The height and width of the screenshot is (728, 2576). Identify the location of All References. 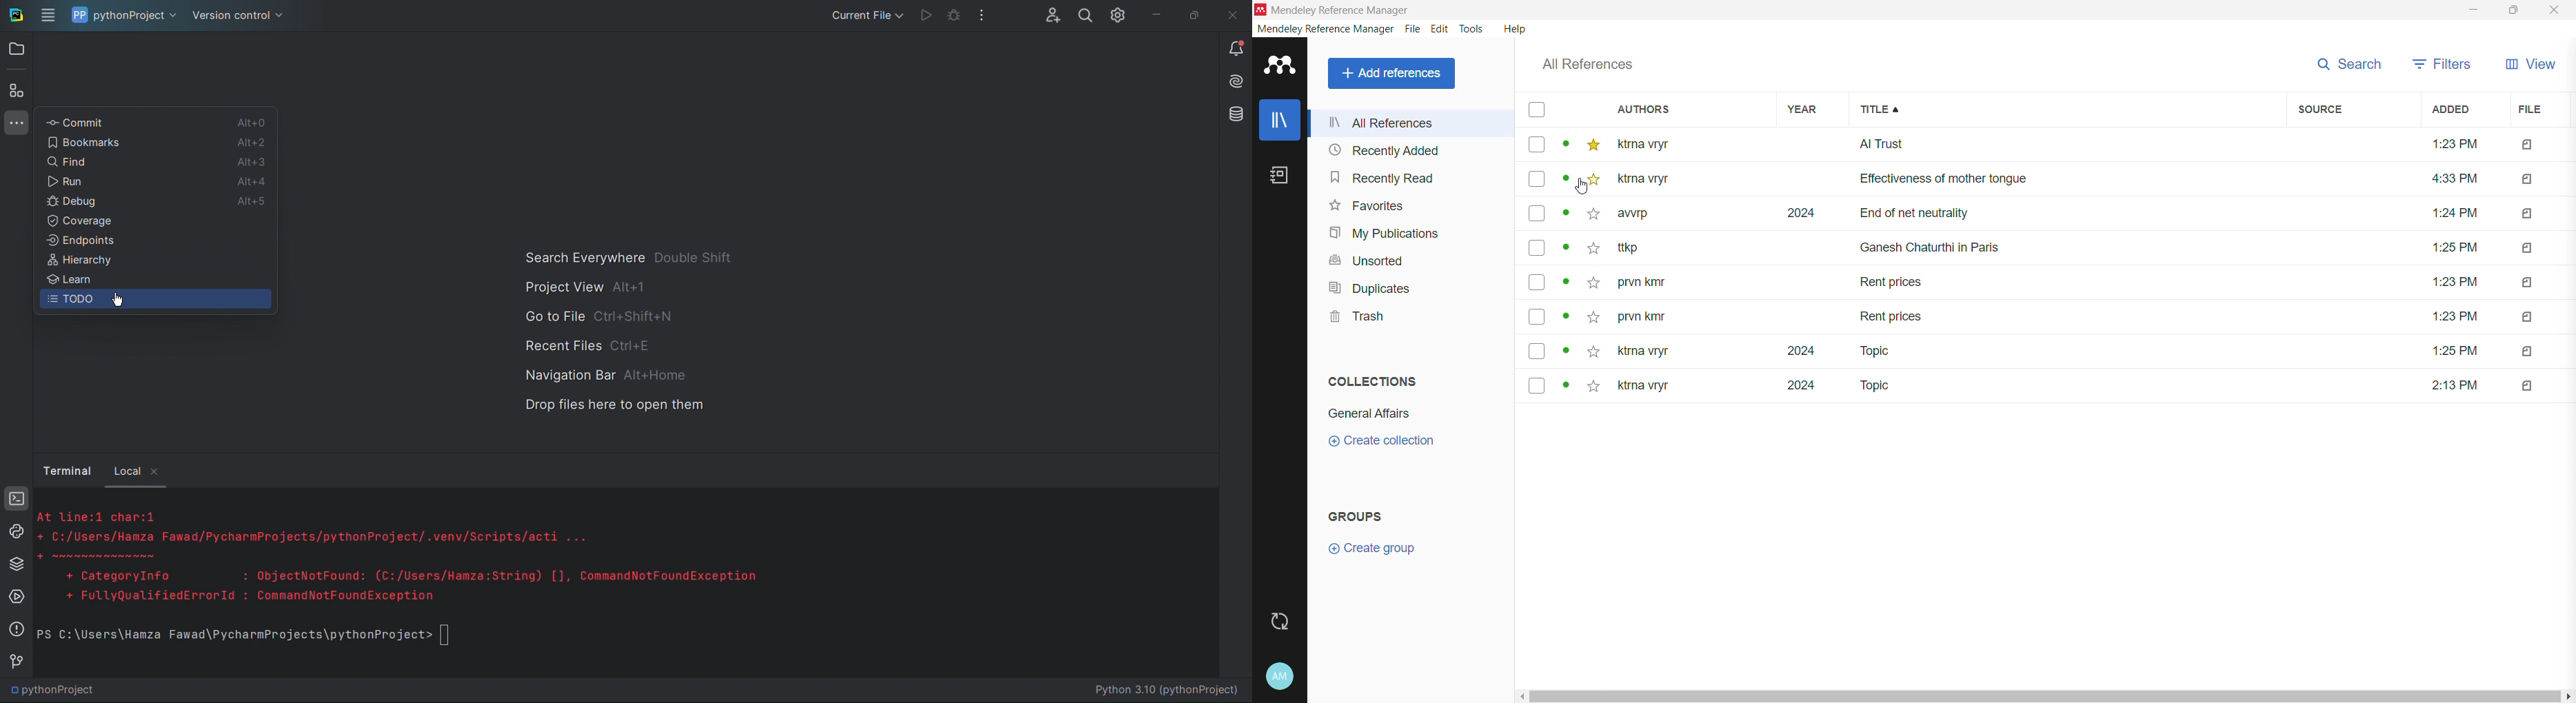
(1394, 74).